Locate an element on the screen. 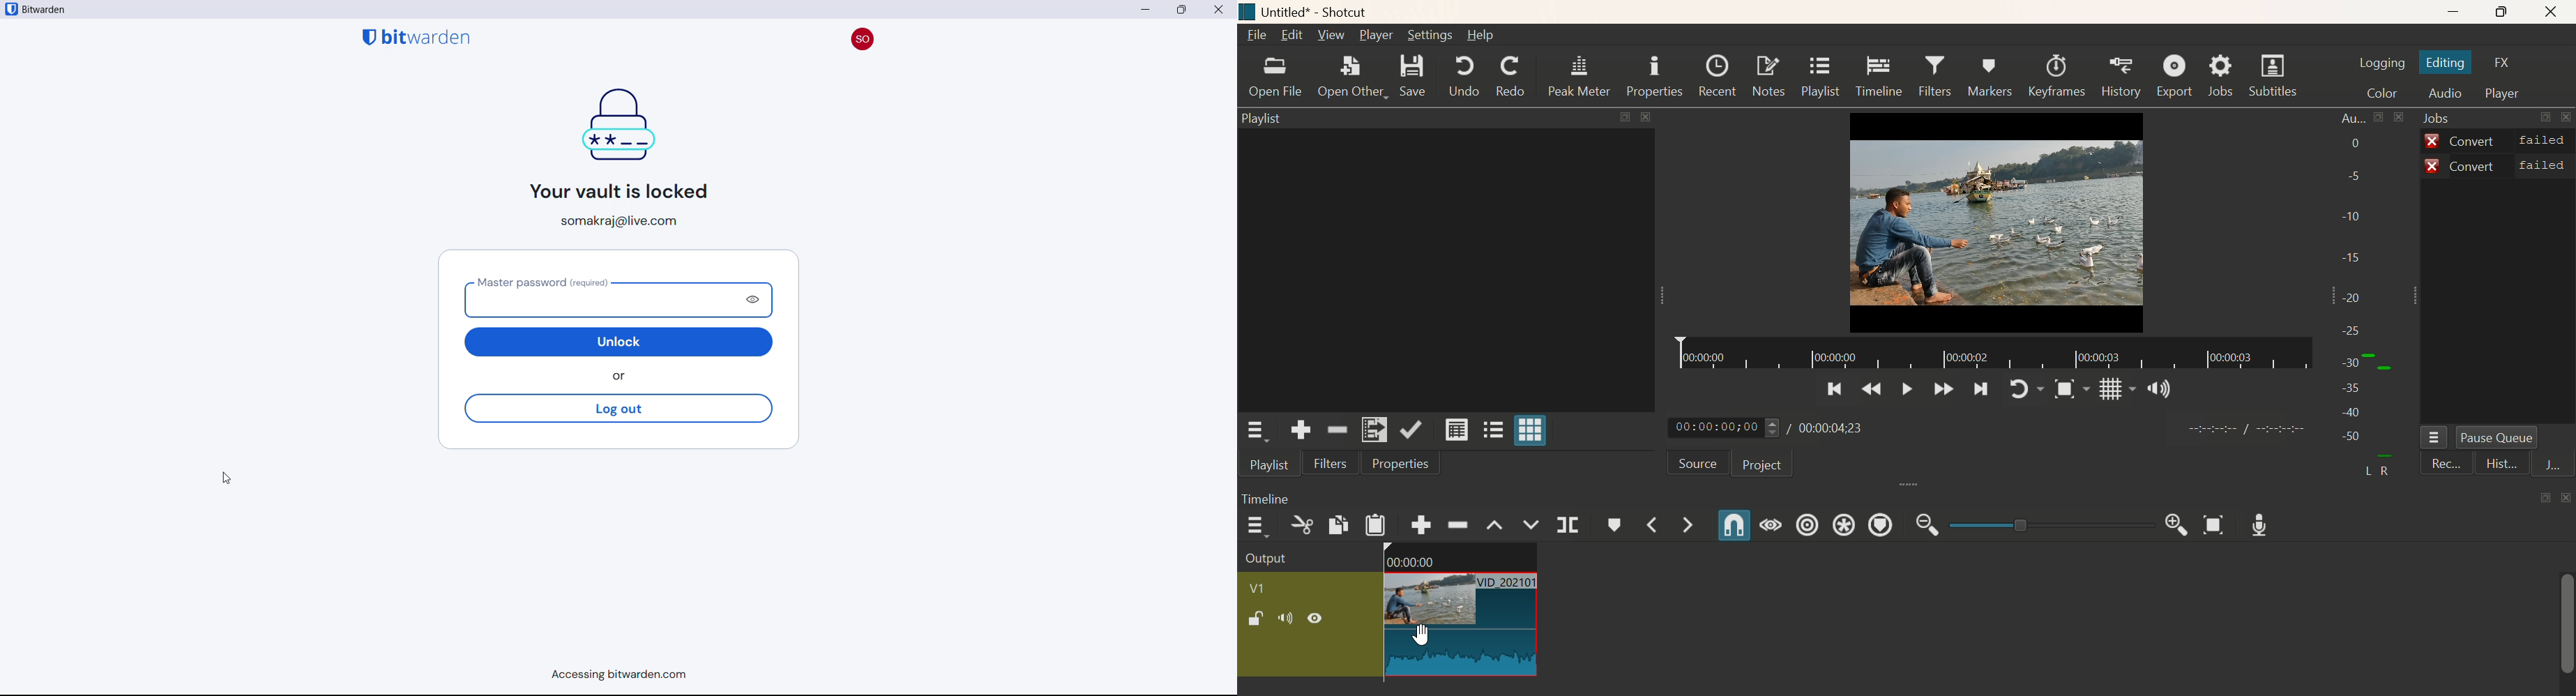  Add to Playlist is located at coordinates (1374, 430).